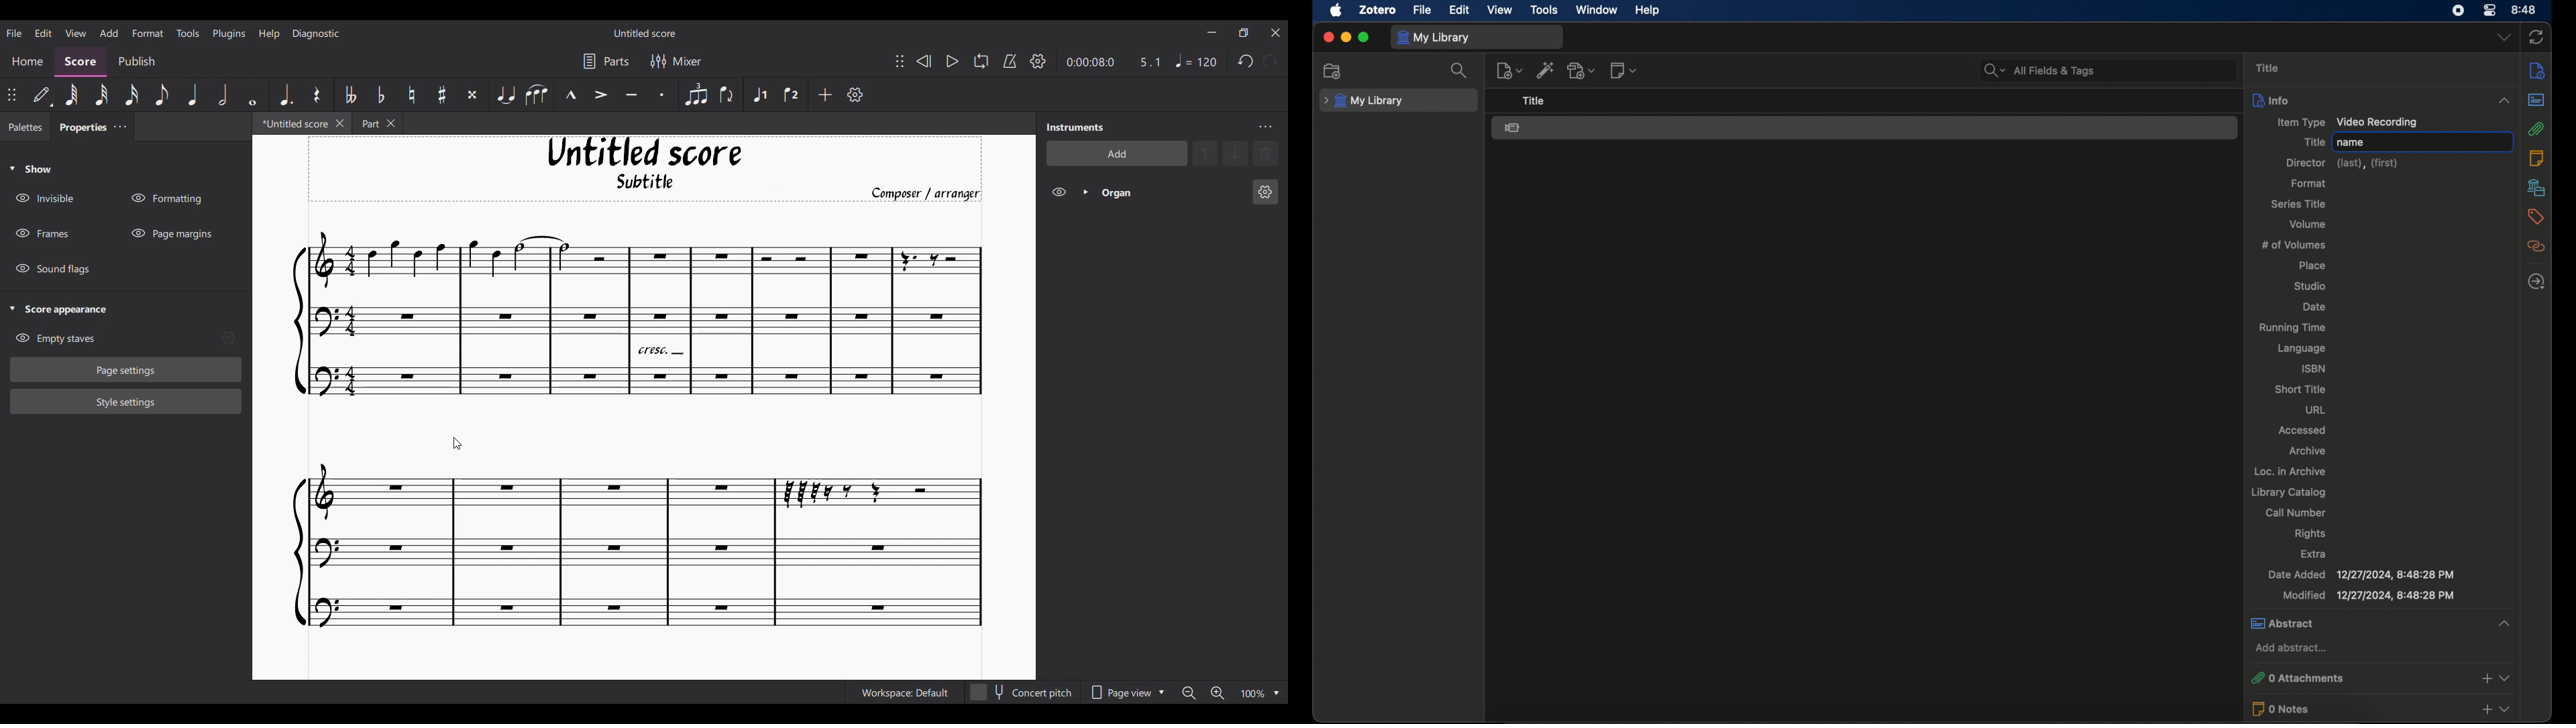 The image size is (2576, 728). What do you see at coordinates (2359, 709) in the screenshot?
I see `0 notes` at bounding box center [2359, 709].